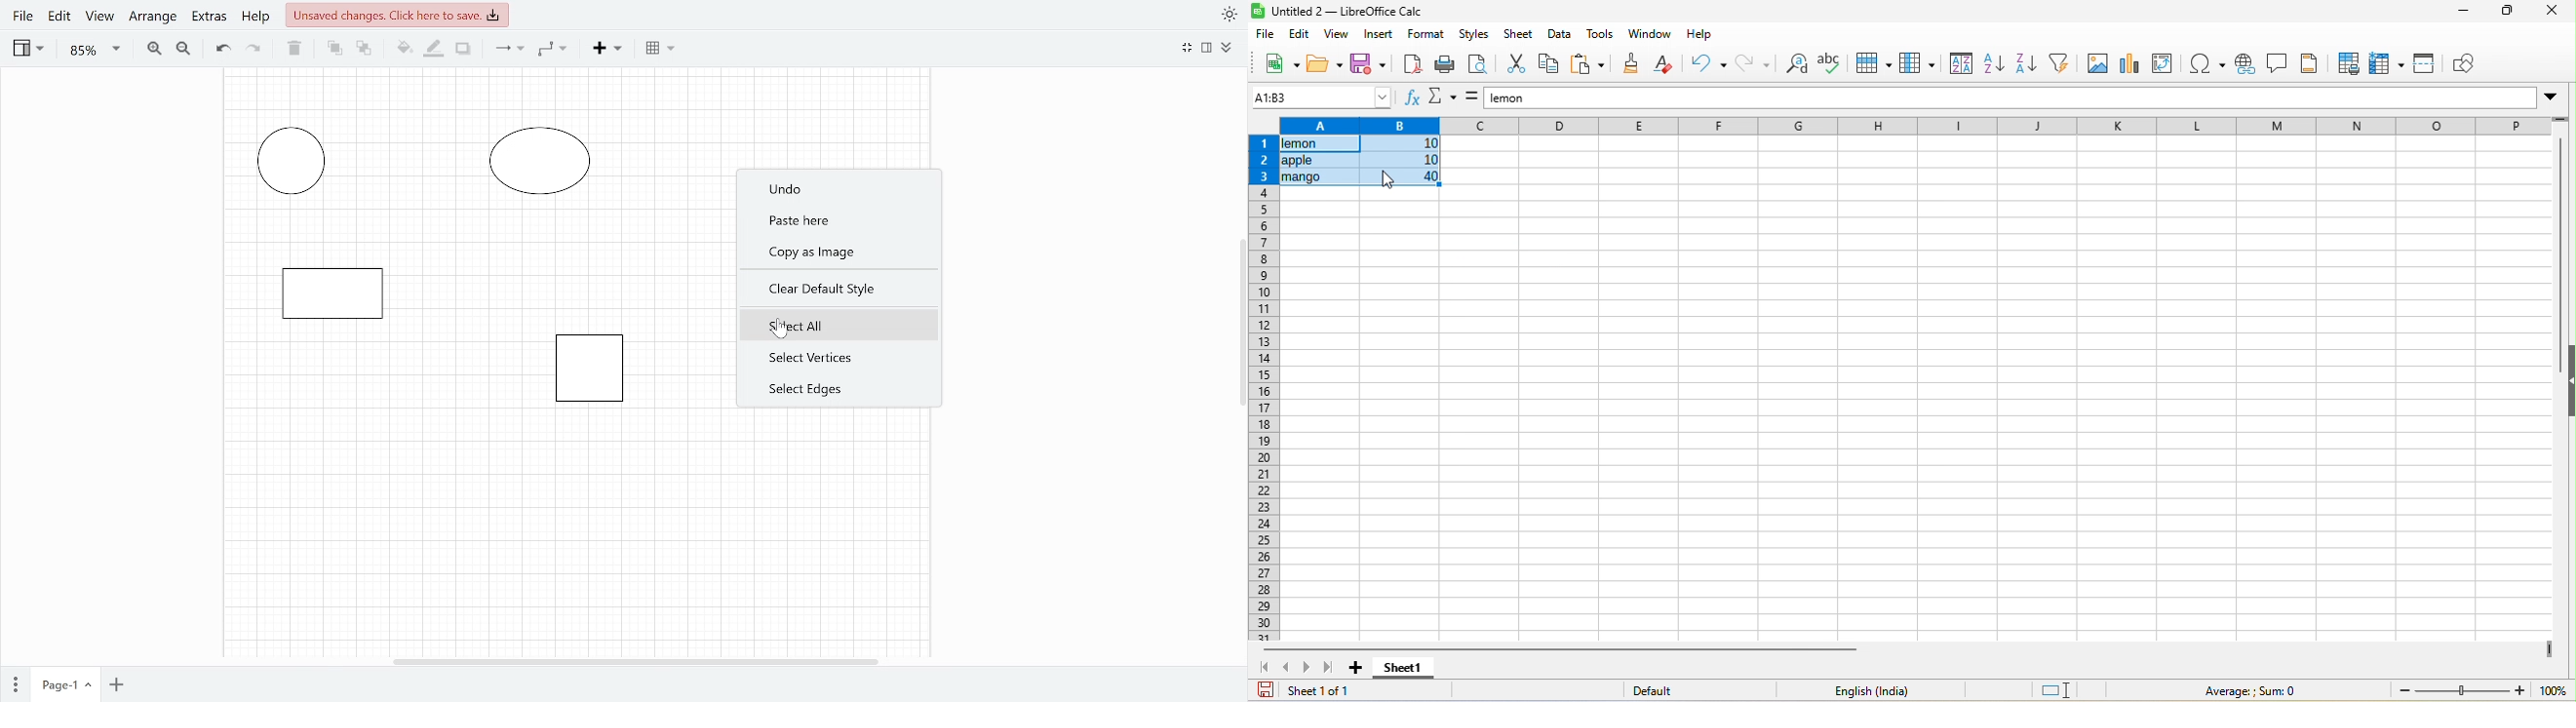 This screenshot has height=728, width=2576. I want to click on Fill line, so click(434, 48).